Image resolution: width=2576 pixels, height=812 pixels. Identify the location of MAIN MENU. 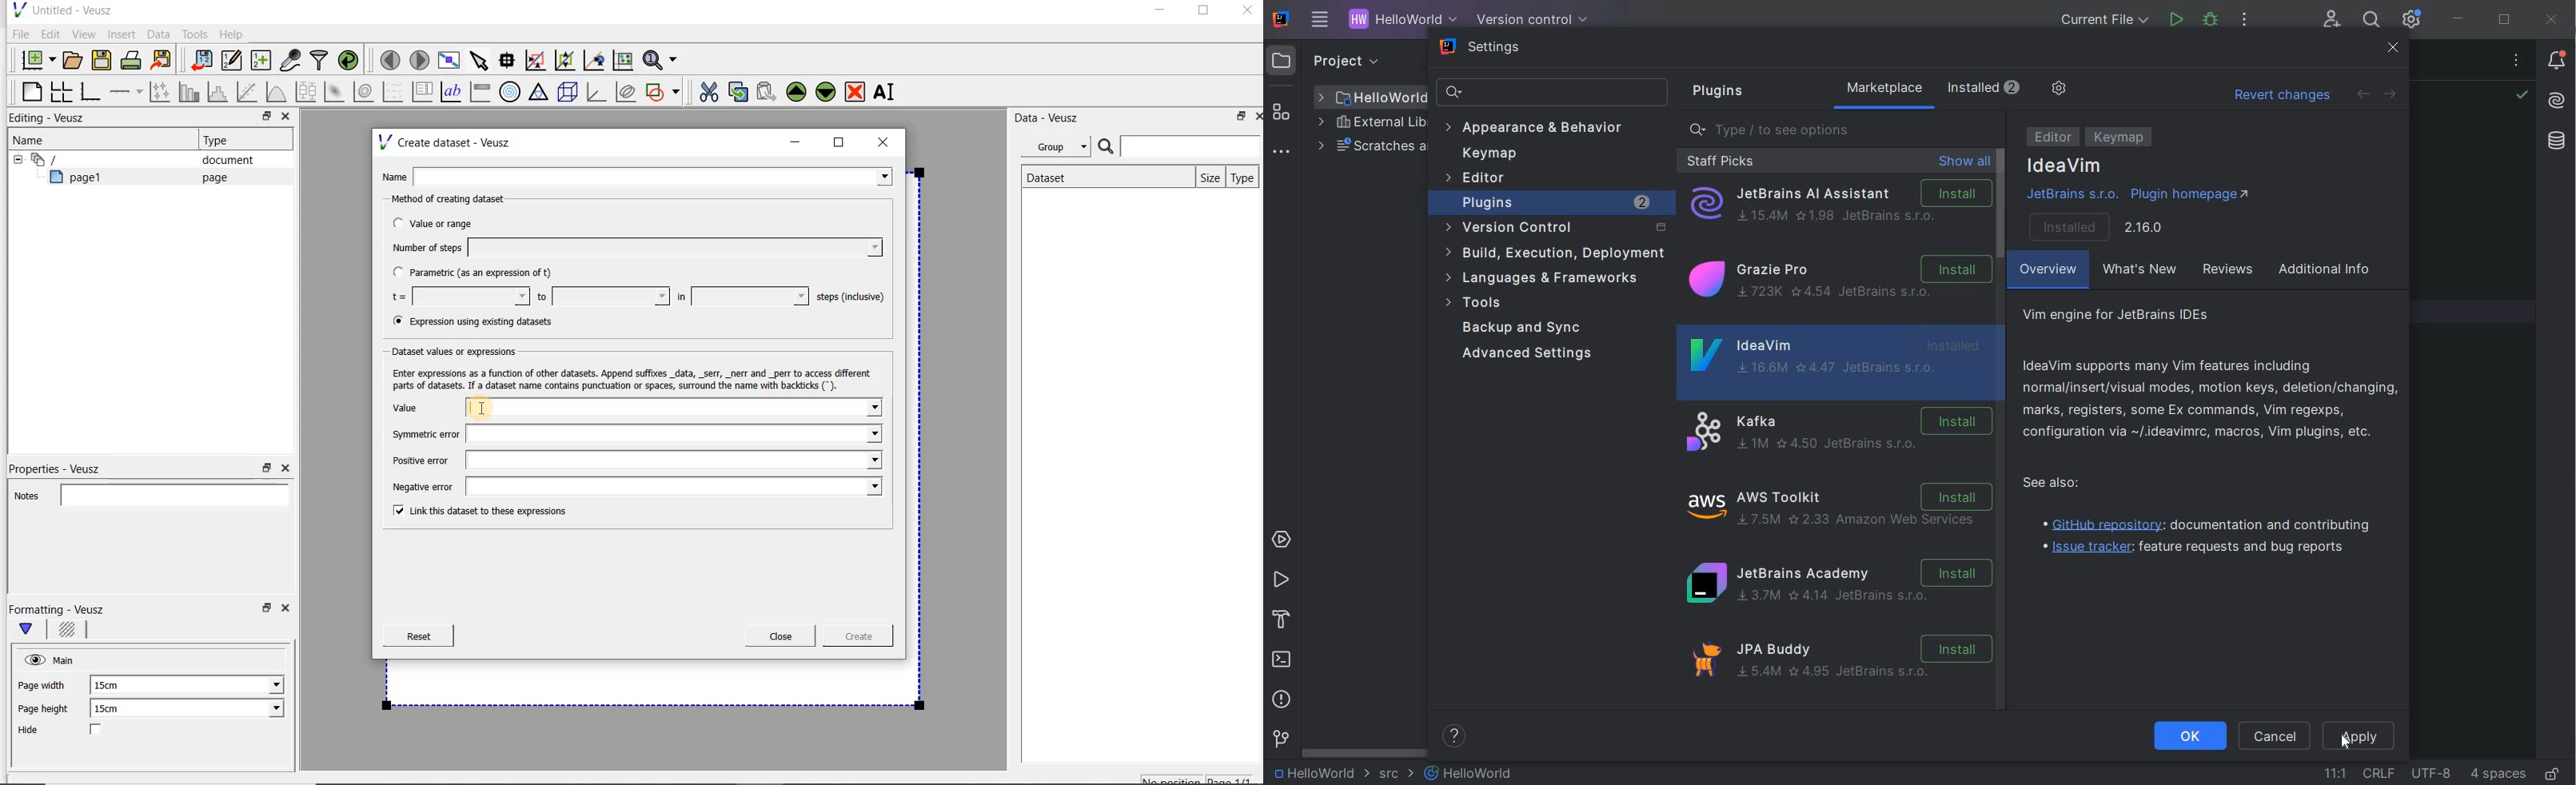
(1316, 21).